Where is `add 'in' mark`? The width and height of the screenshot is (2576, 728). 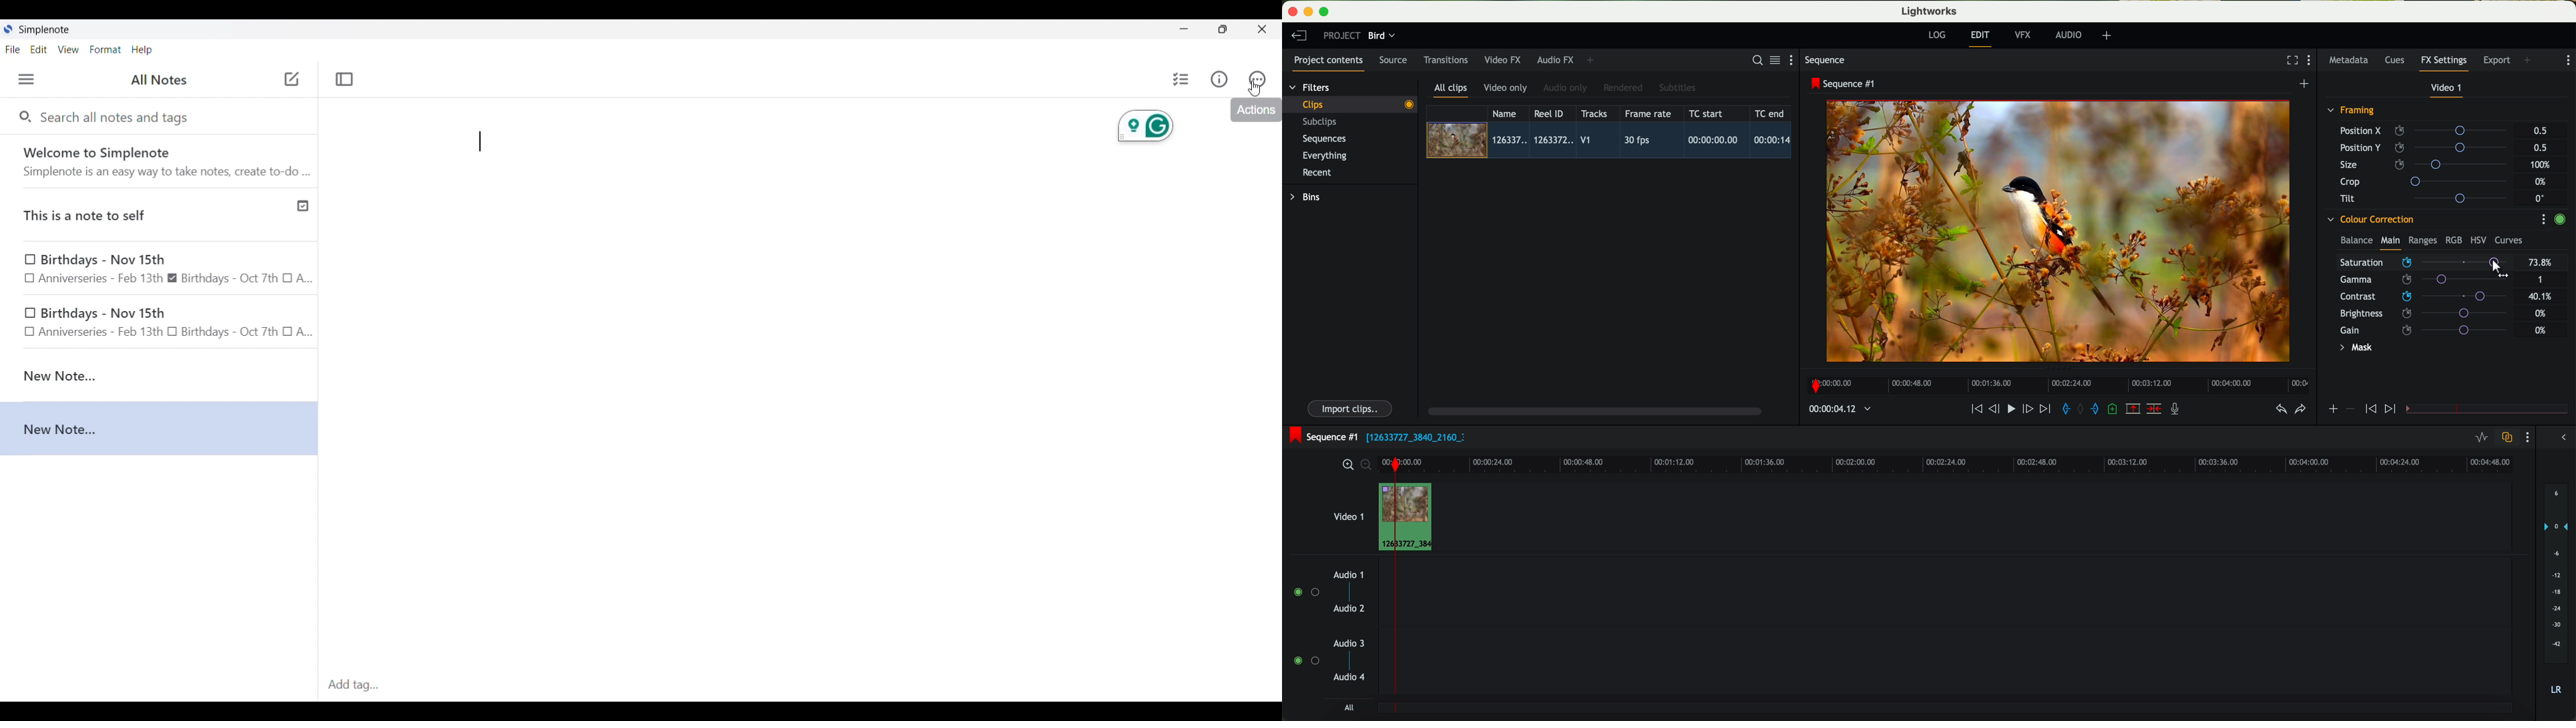 add 'in' mark is located at coordinates (2063, 411).